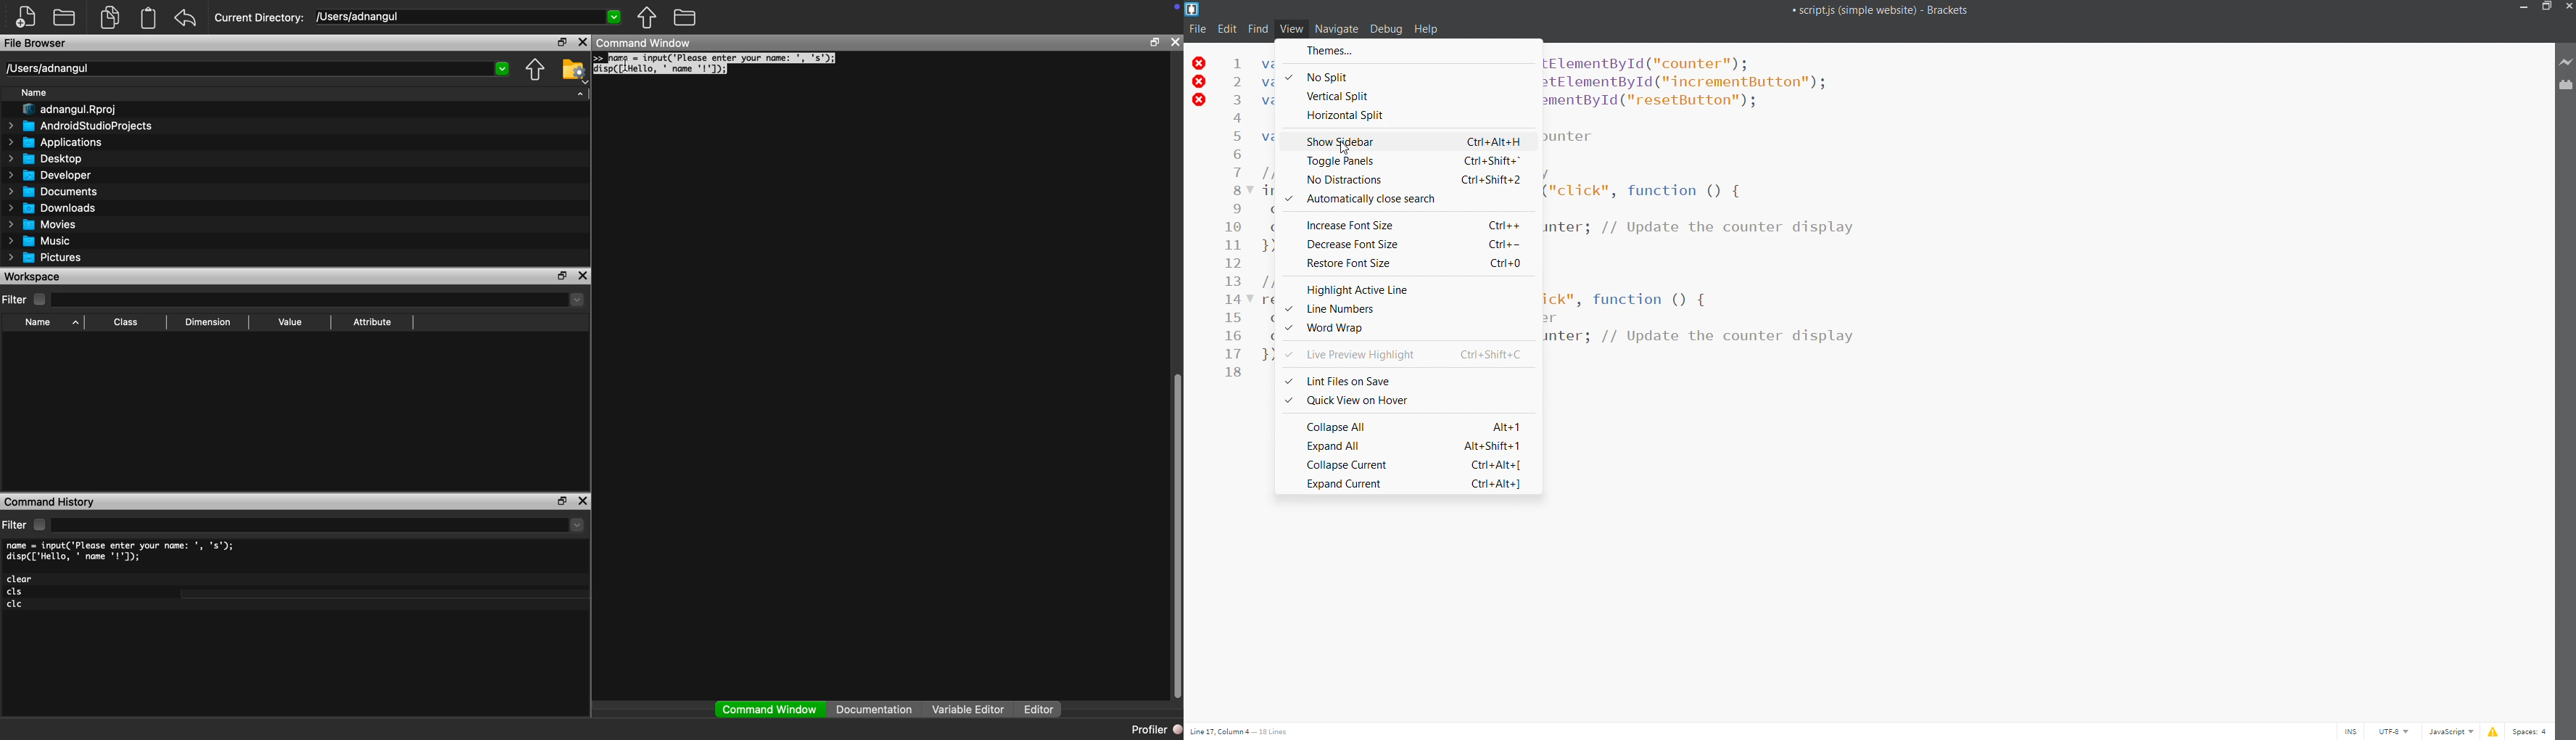 The image size is (2576, 756). I want to click on file type, so click(2451, 731).